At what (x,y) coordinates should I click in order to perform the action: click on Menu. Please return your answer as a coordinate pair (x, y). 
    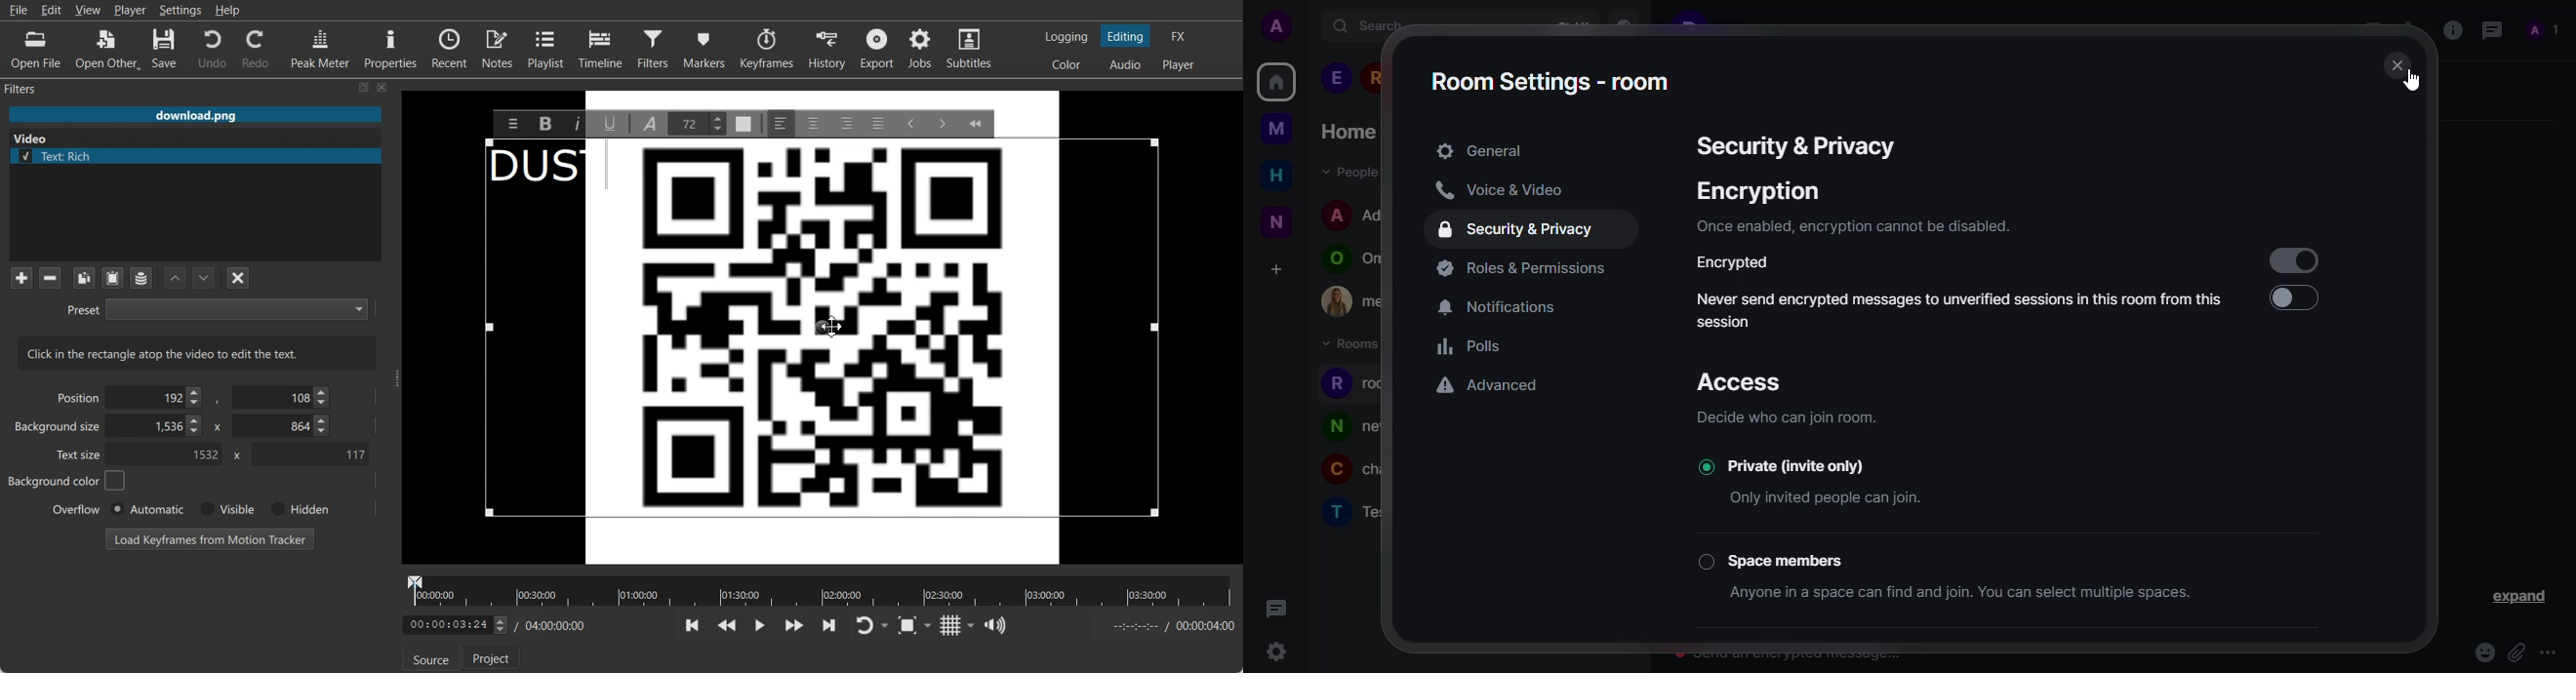
    Looking at the image, I should click on (513, 123).